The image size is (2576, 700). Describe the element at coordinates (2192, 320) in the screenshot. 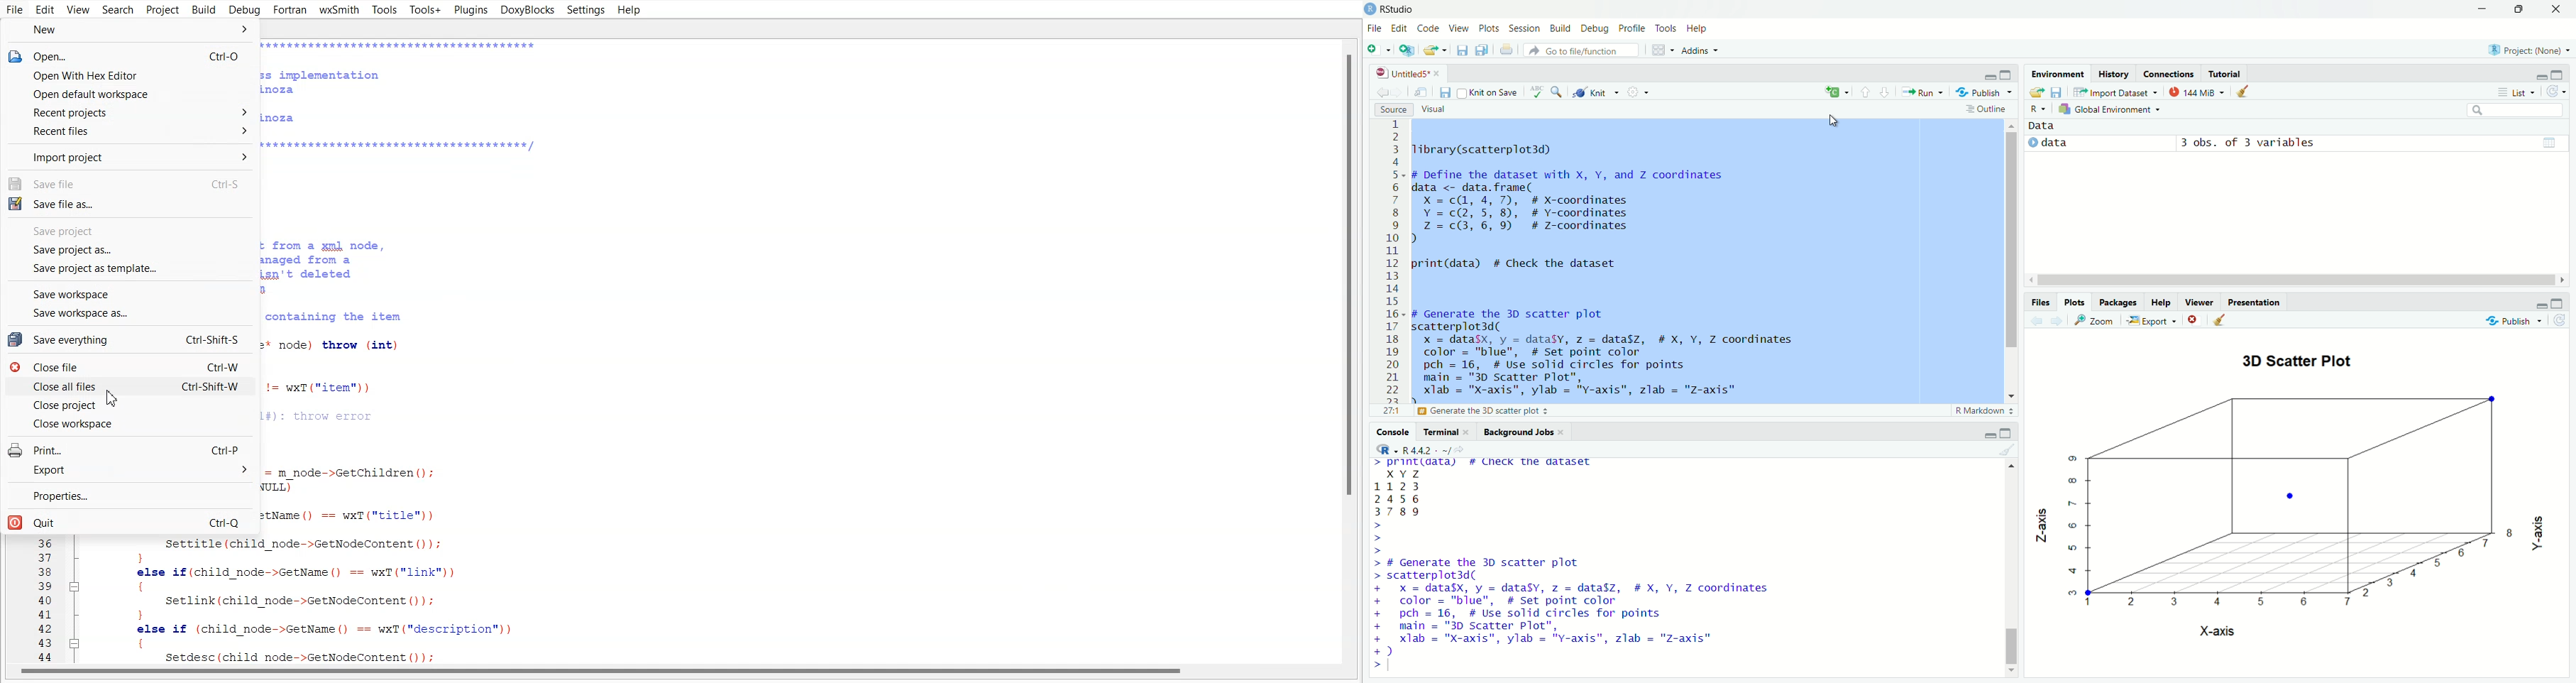

I see `remove the current plot` at that location.